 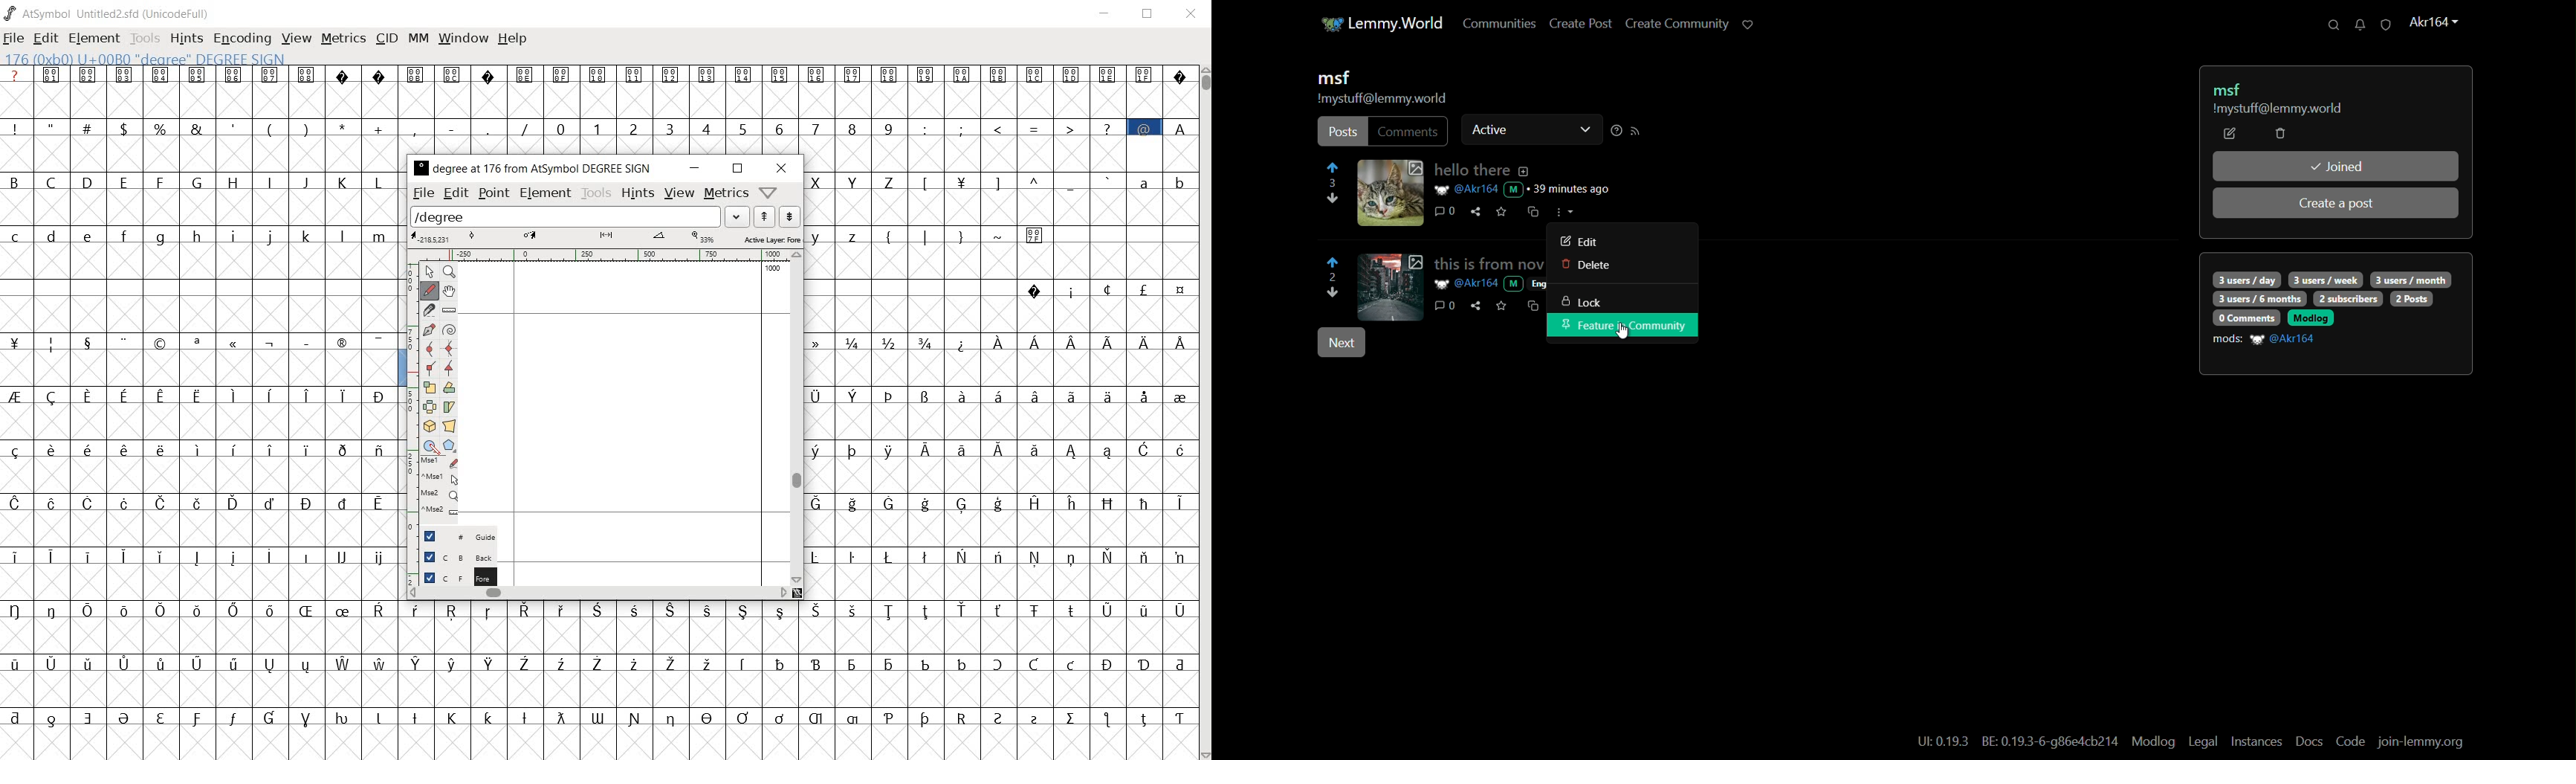 What do you see at coordinates (1491, 128) in the screenshot?
I see `active` at bounding box center [1491, 128].